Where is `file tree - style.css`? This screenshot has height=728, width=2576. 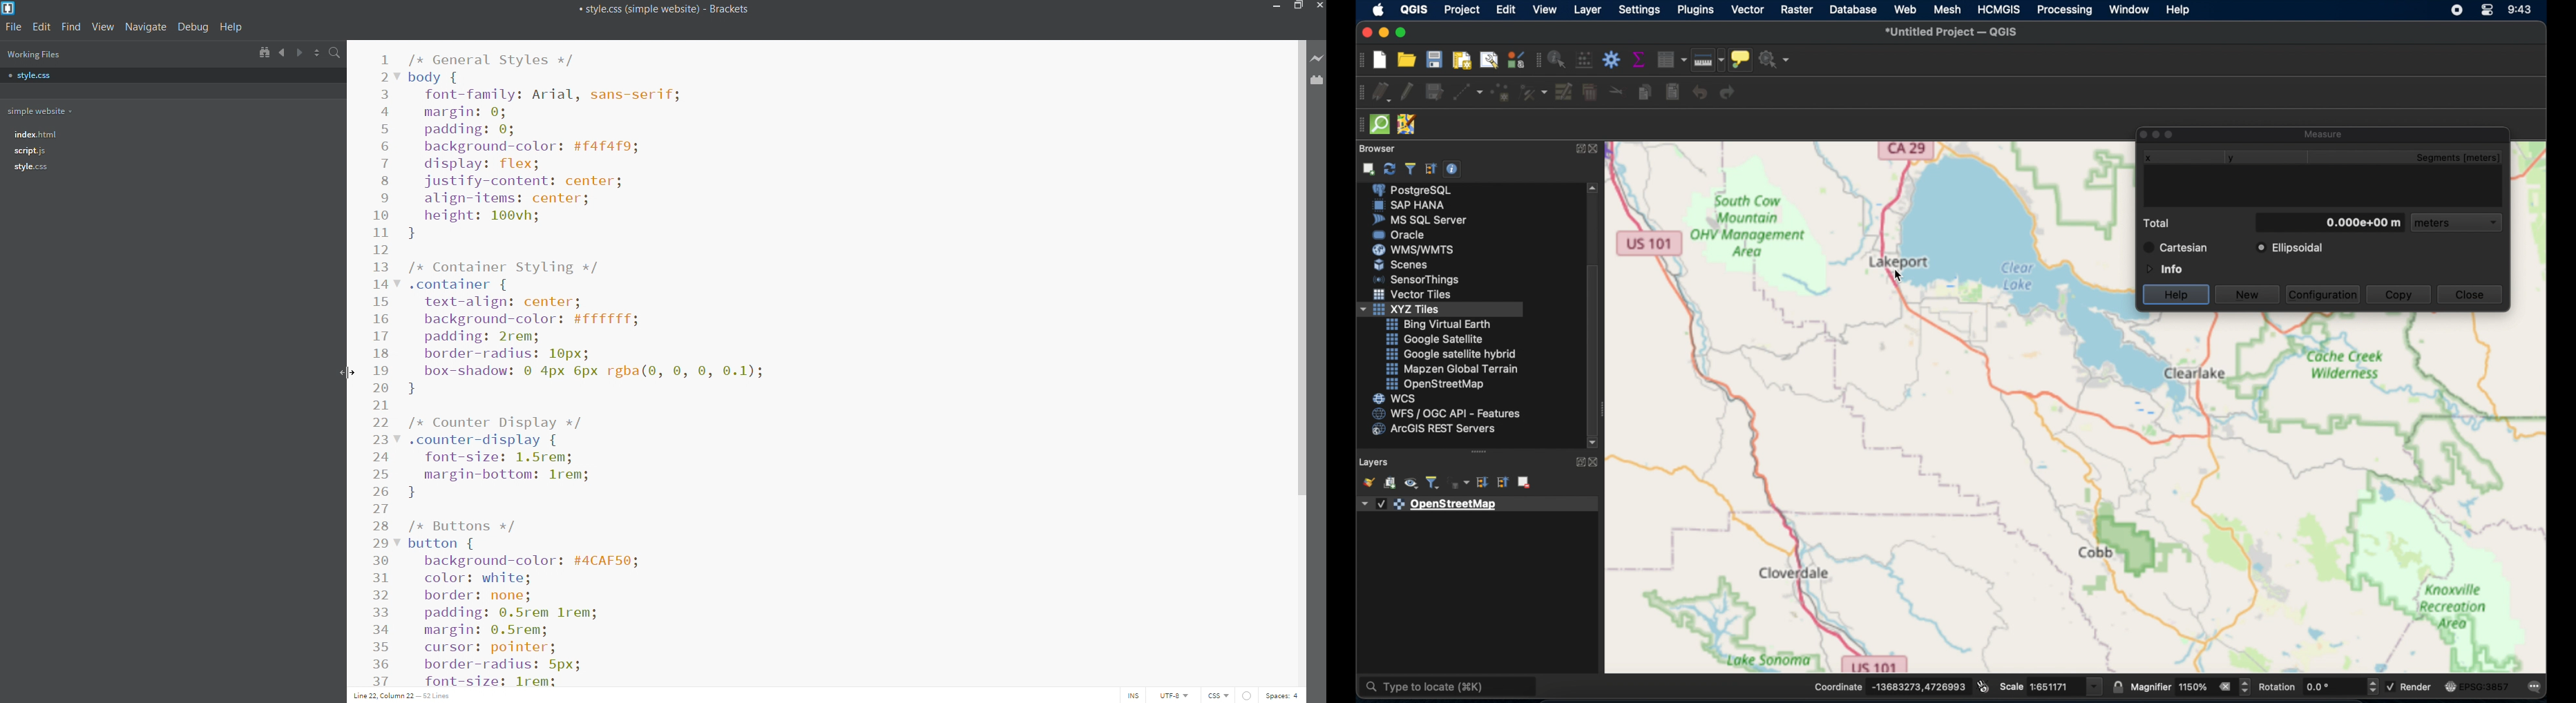 file tree - style.css is located at coordinates (31, 167).